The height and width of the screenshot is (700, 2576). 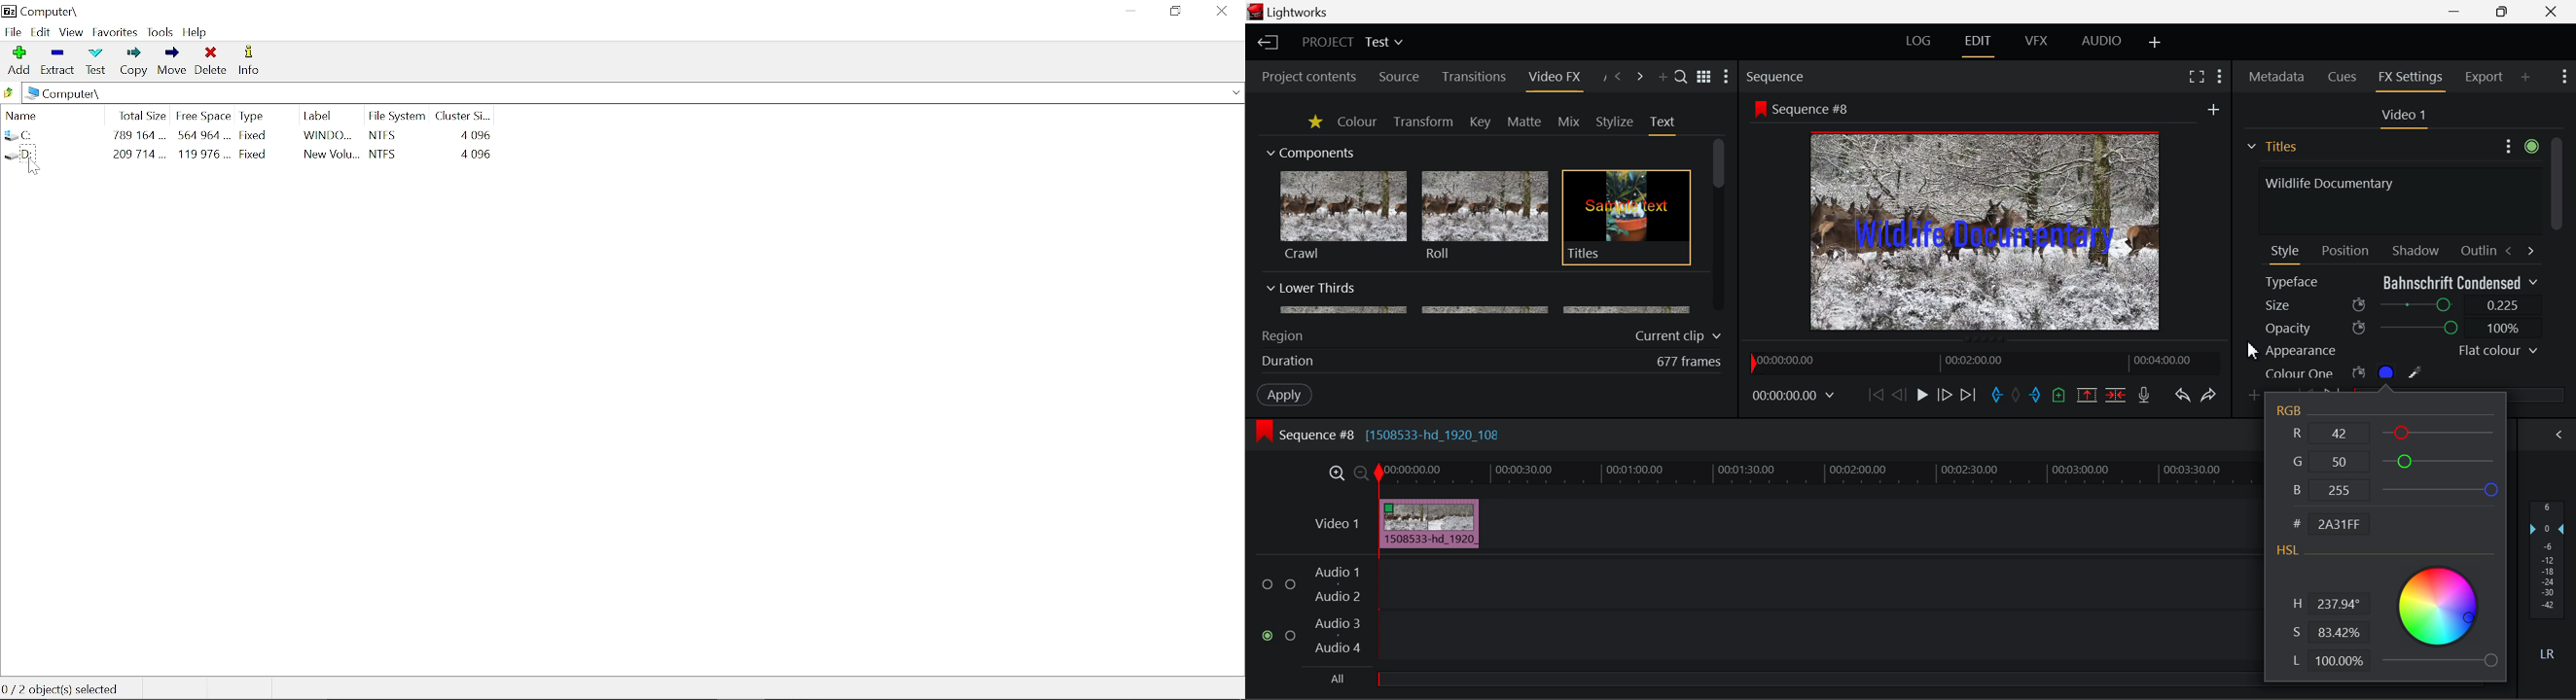 I want to click on Search, so click(x=1682, y=76).